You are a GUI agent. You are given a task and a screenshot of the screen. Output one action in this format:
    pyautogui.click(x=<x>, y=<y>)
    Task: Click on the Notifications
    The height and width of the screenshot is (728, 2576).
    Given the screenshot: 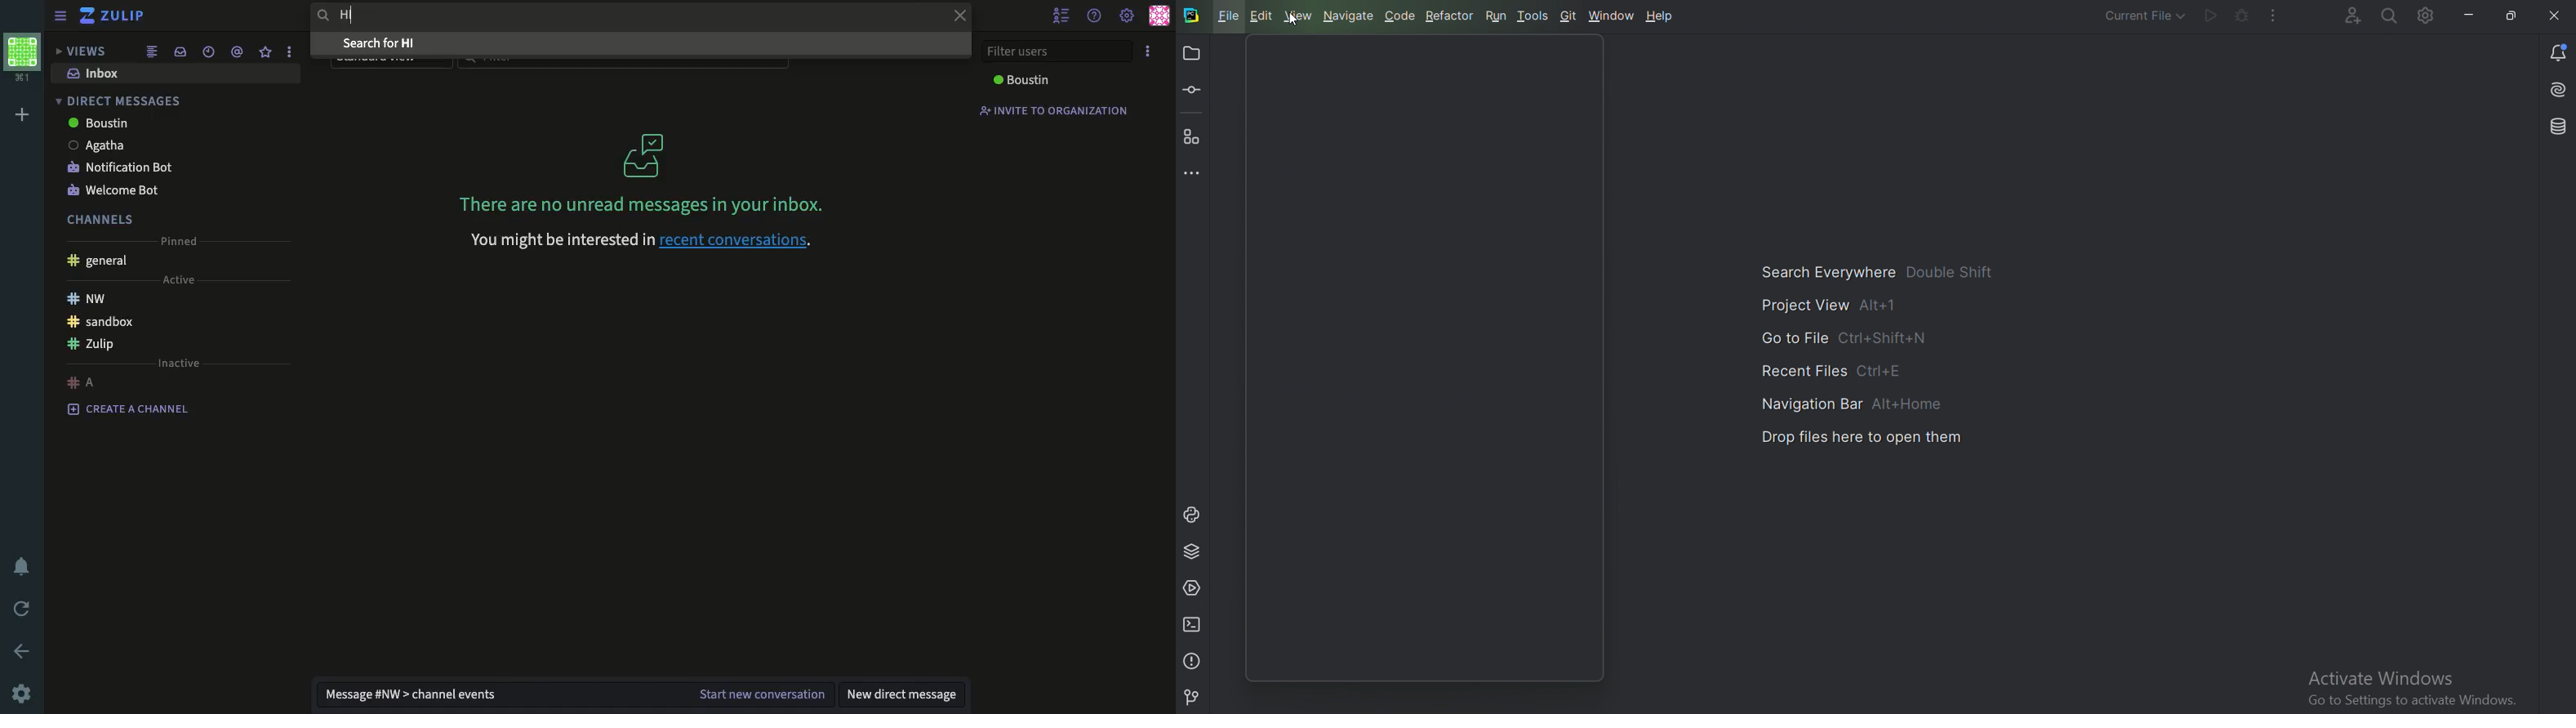 What is the action you would take?
    pyautogui.click(x=2558, y=50)
    